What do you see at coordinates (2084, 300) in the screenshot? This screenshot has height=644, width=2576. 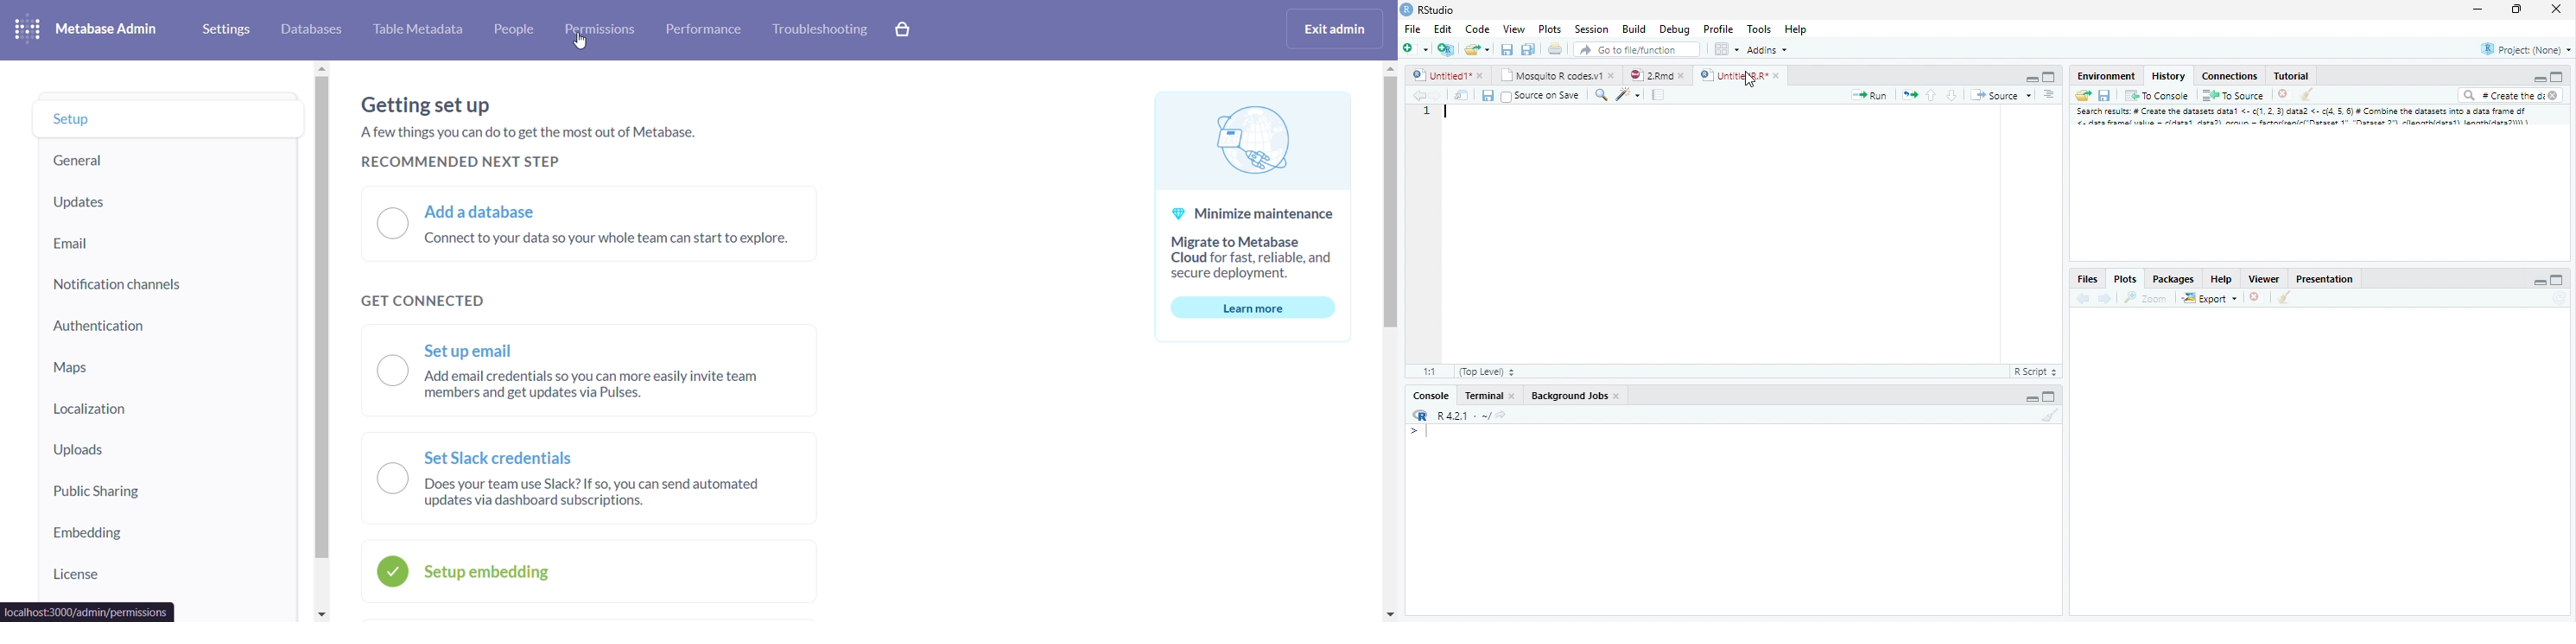 I see `back` at bounding box center [2084, 300].